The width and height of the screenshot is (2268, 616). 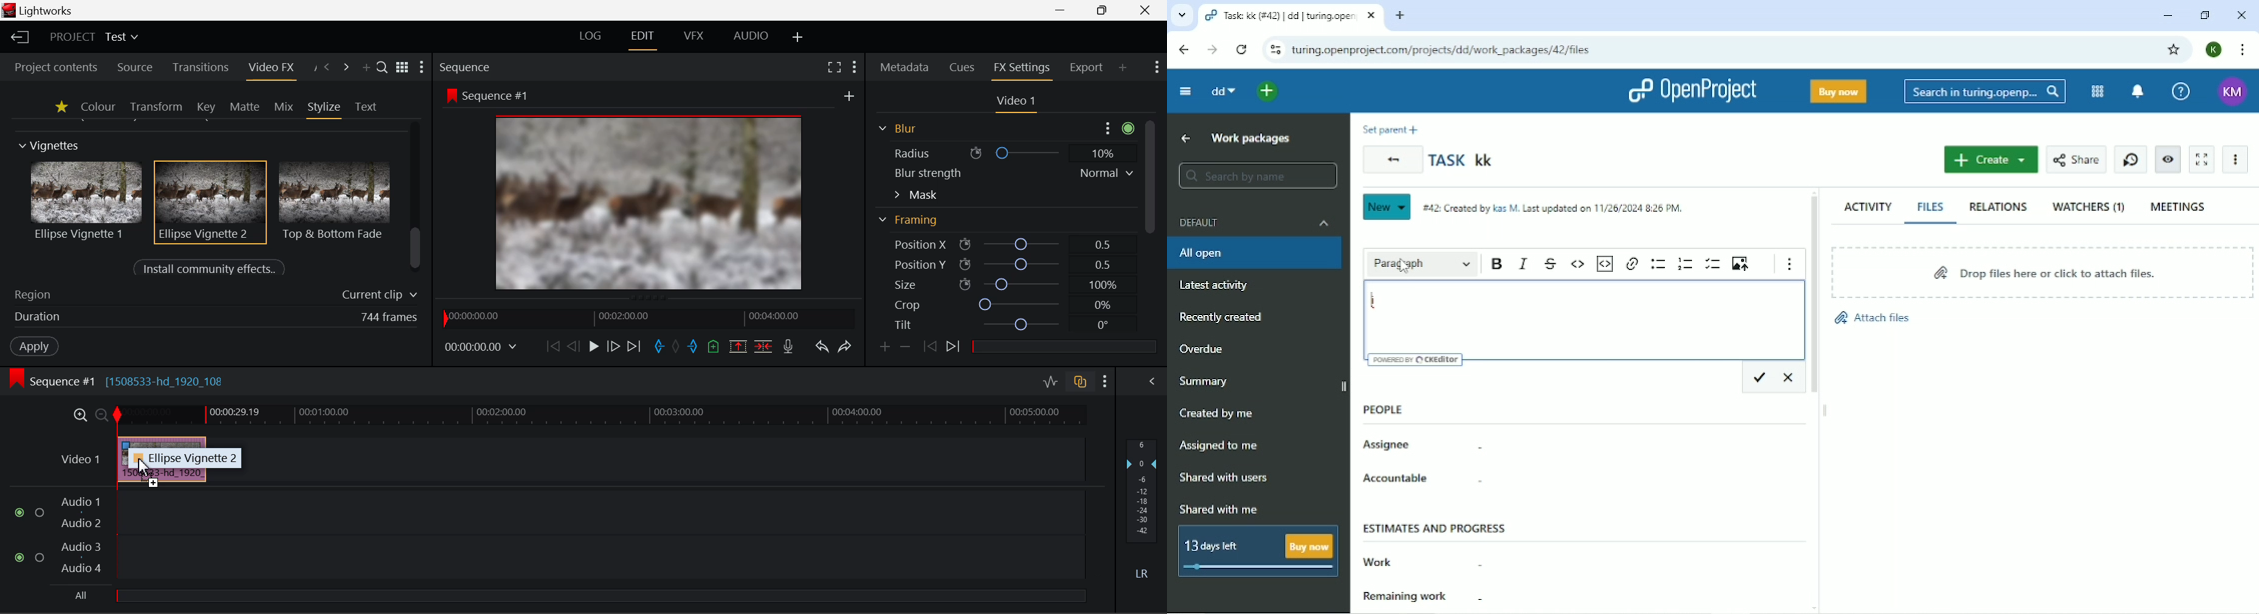 What do you see at coordinates (1686, 264) in the screenshot?
I see `Numbered list` at bounding box center [1686, 264].